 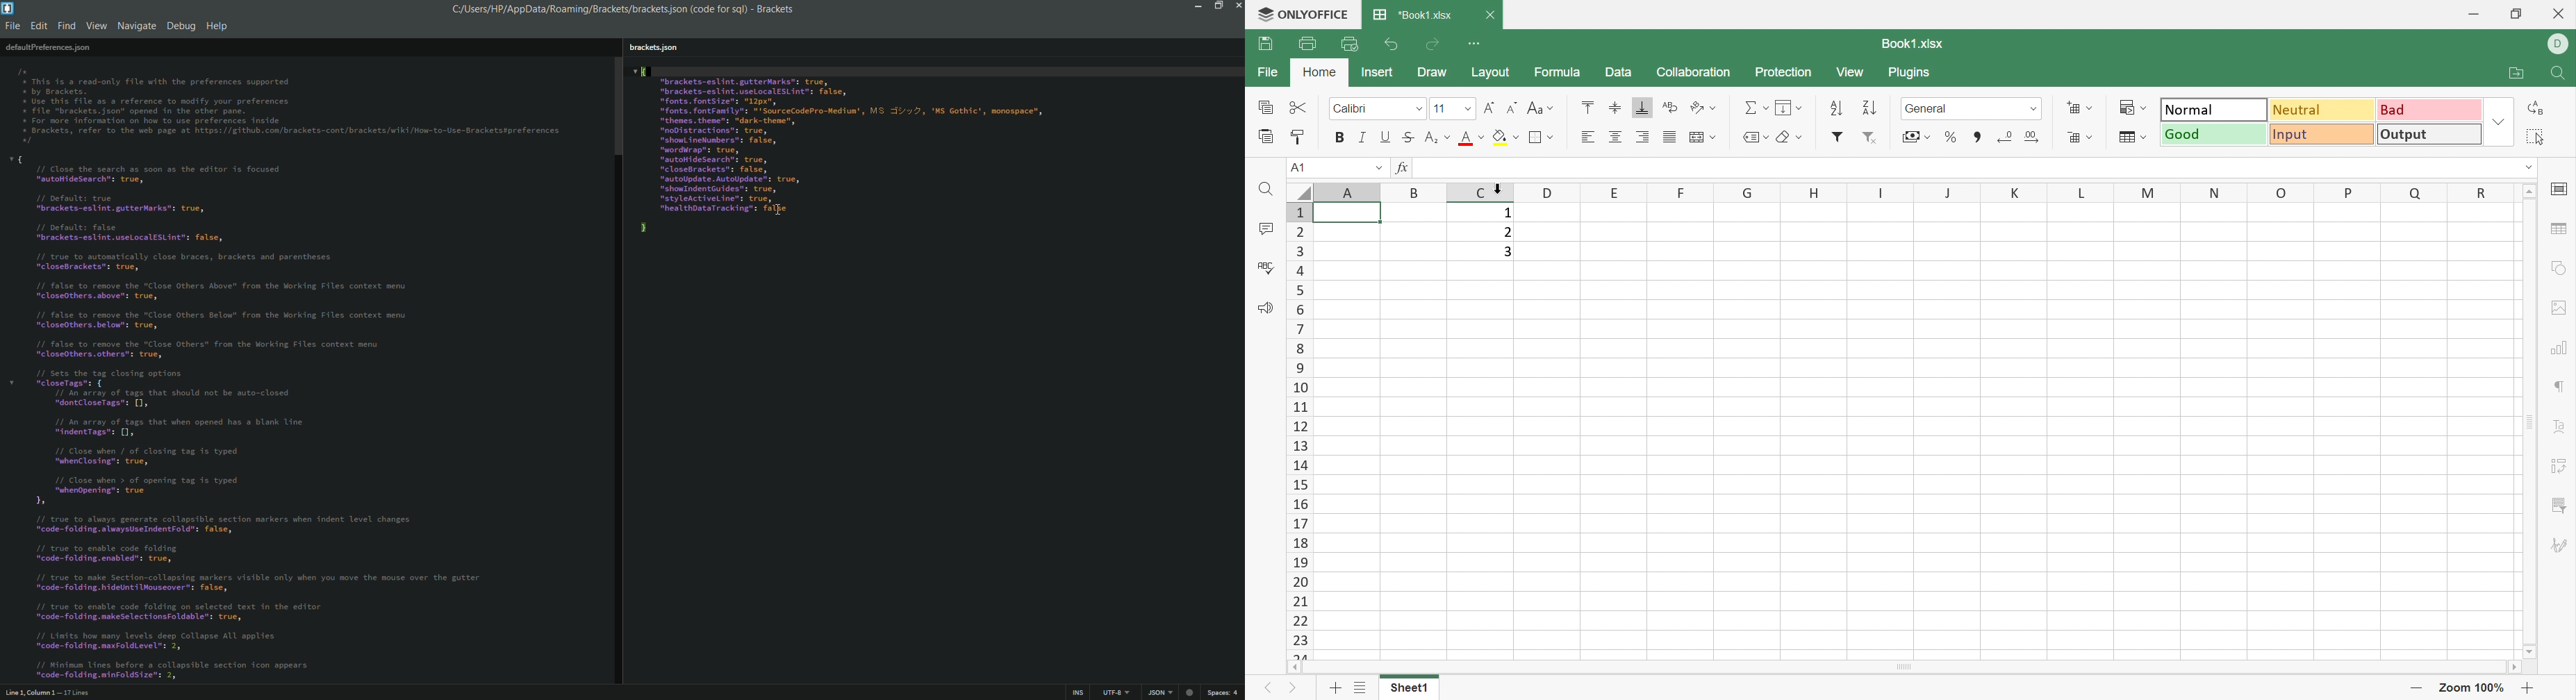 What do you see at coordinates (1798, 137) in the screenshot?
I see `Drop Down` at bounding box center [1798, 137].